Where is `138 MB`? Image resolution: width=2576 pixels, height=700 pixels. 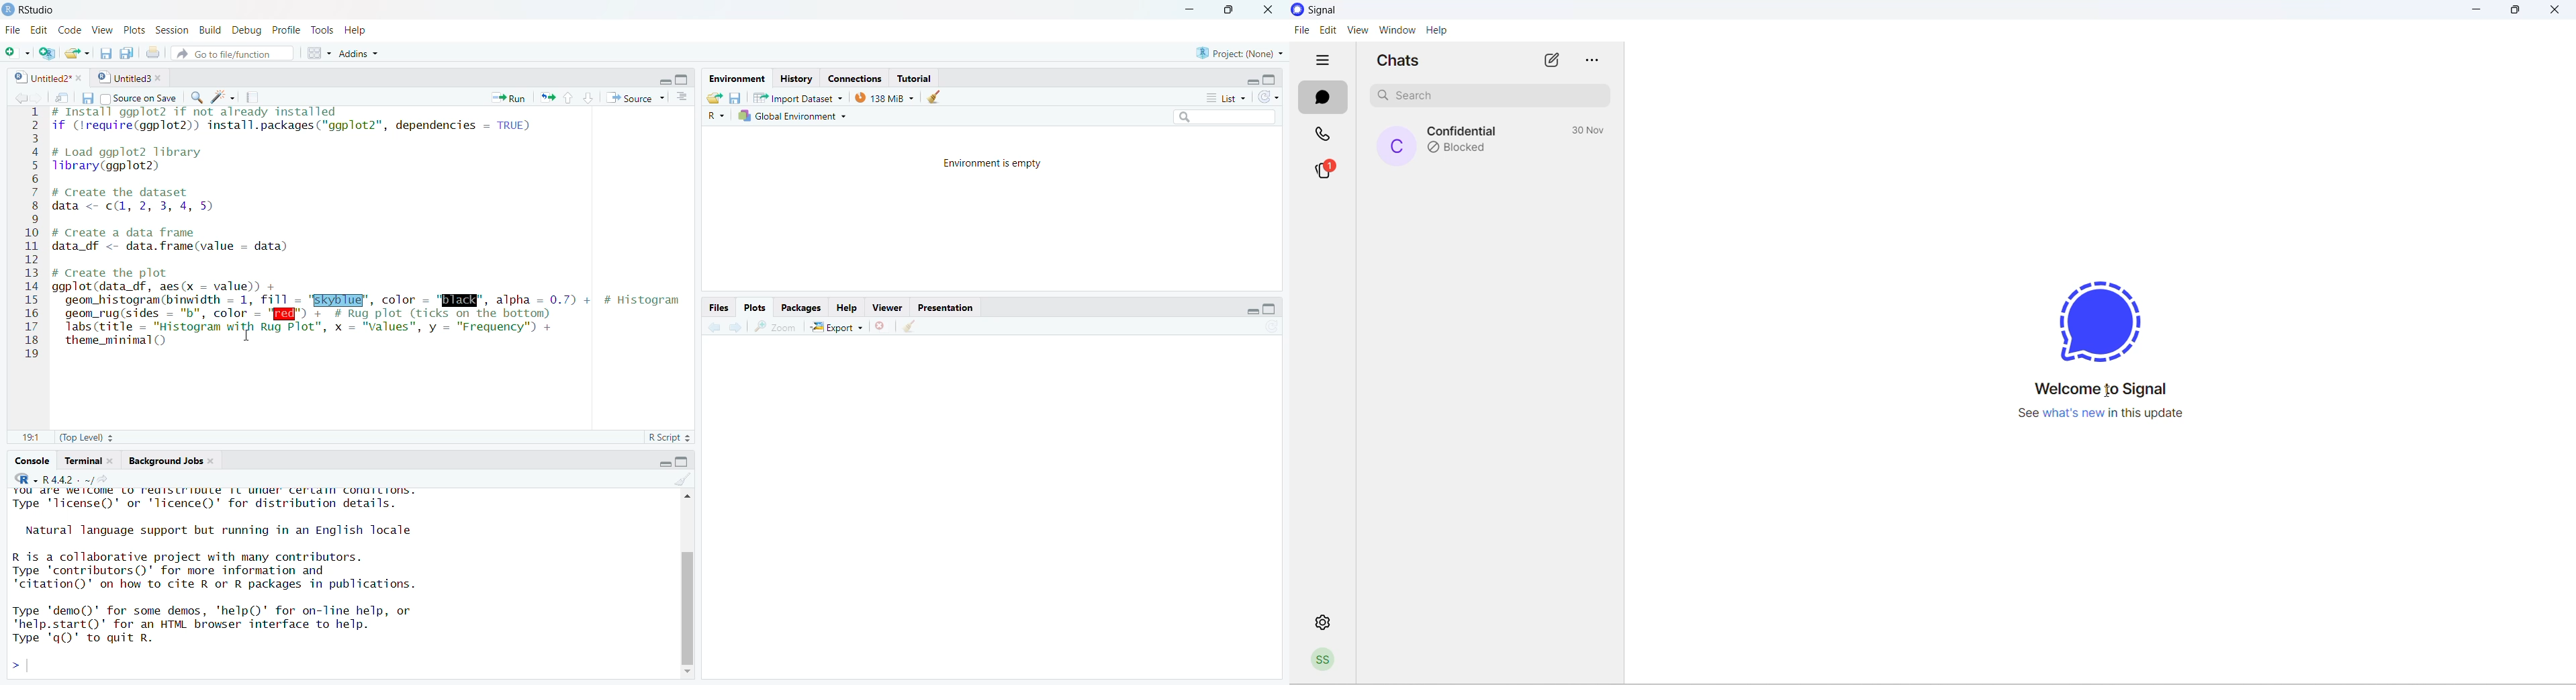
138 MB is located at coordinates (882, 97).